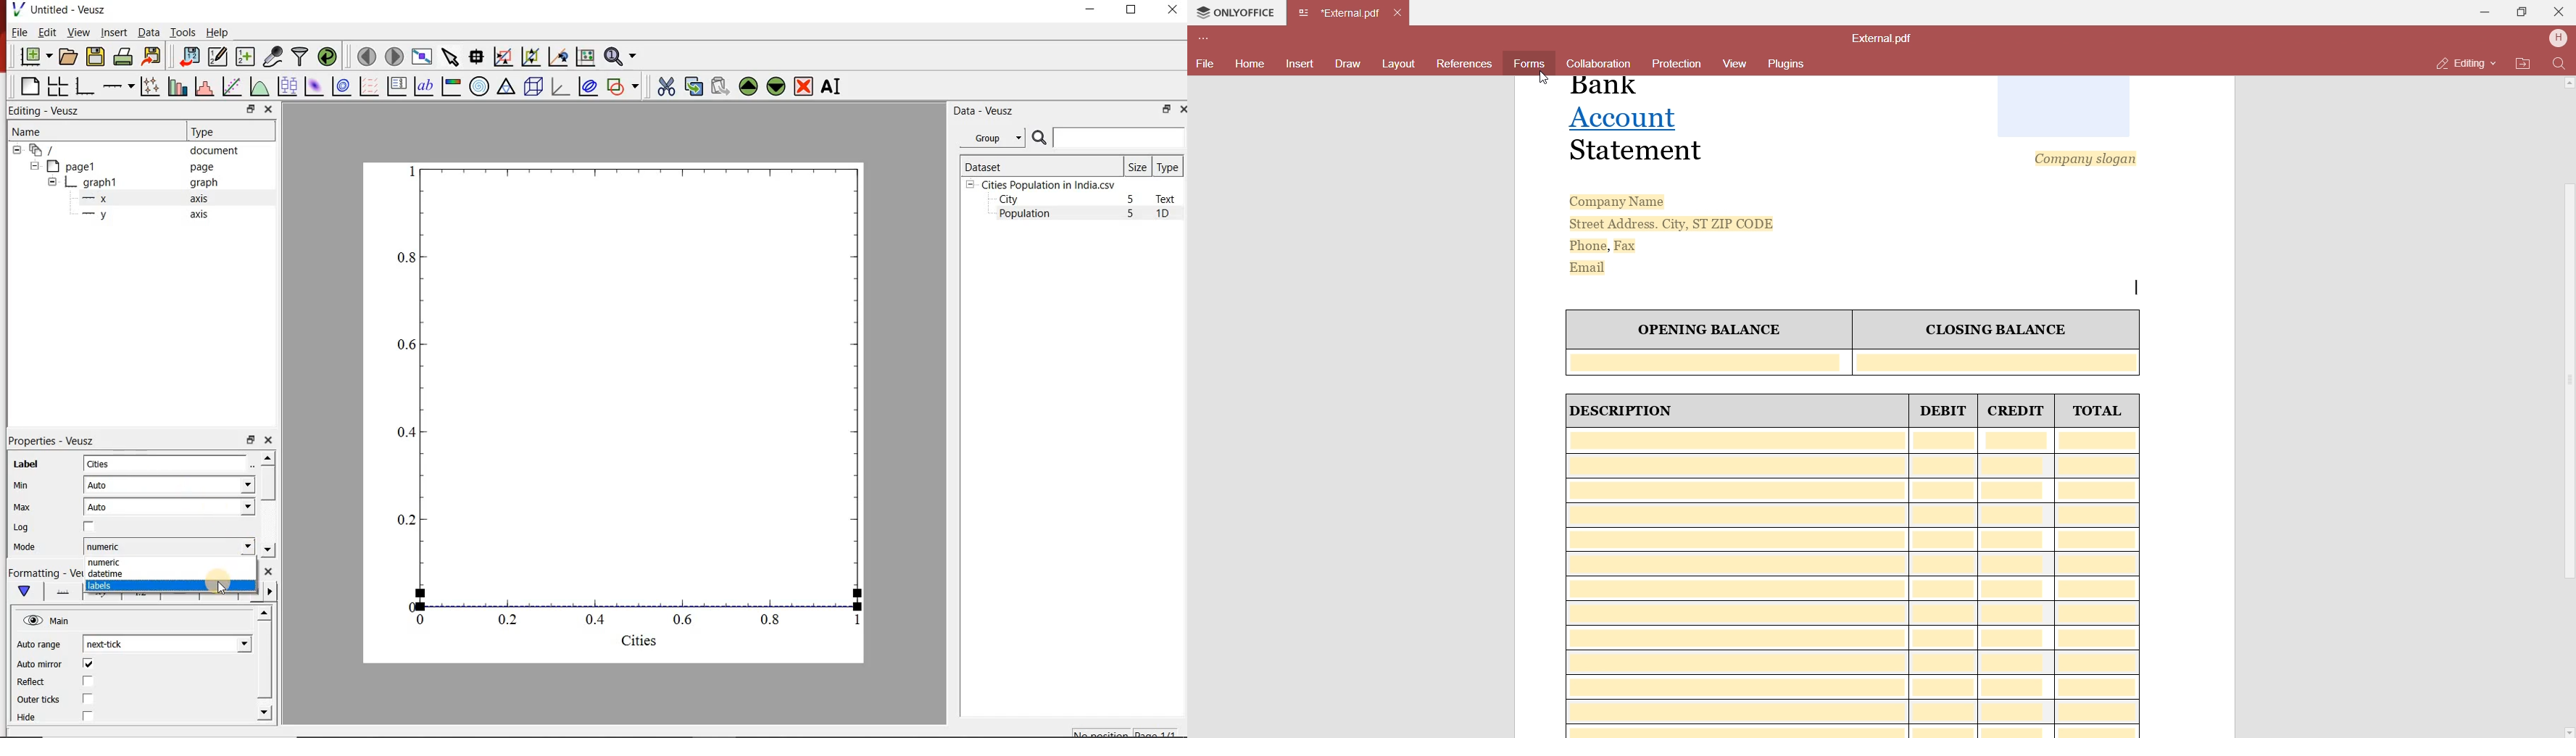 This screenshot has height=756, width=2576. Describe the element at coordinates (1171, 11) in the screenshot. I see `CLOSE` at that location.